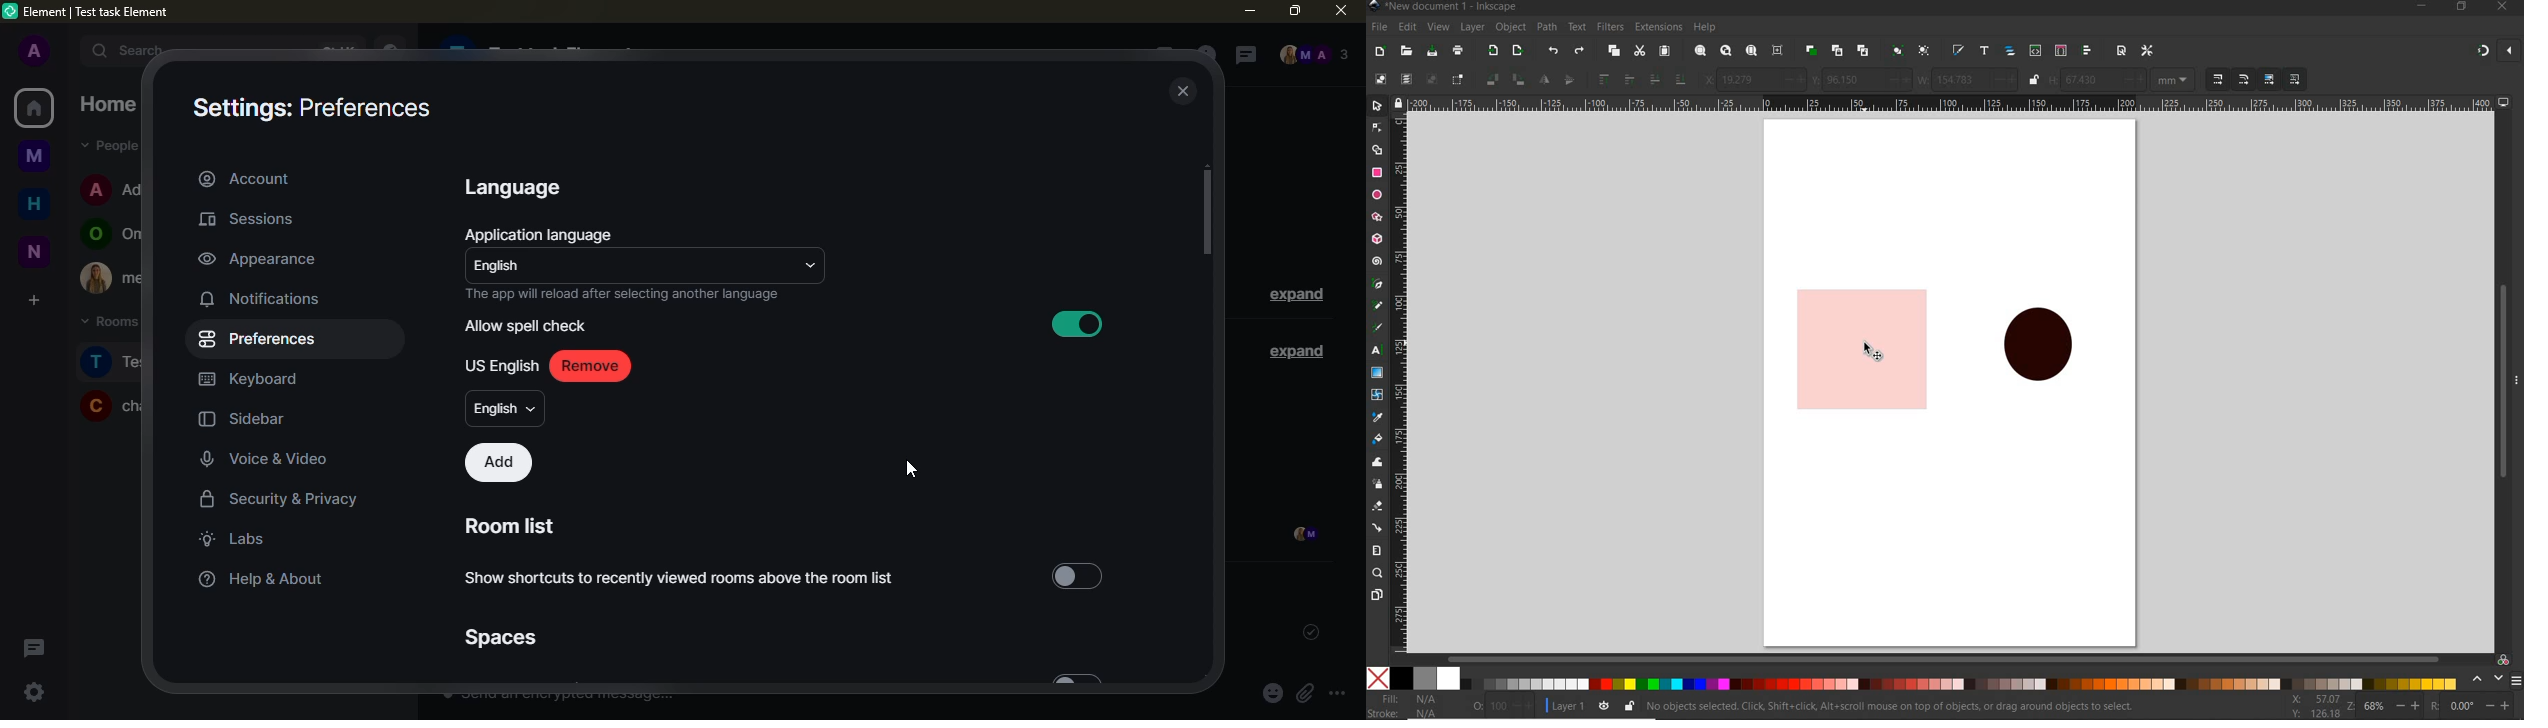 The height and width of the screenshot is (728, 2548). Describe the element at coordinates (1497, 706) in the screenshot. I see `OPACITY` at that location.